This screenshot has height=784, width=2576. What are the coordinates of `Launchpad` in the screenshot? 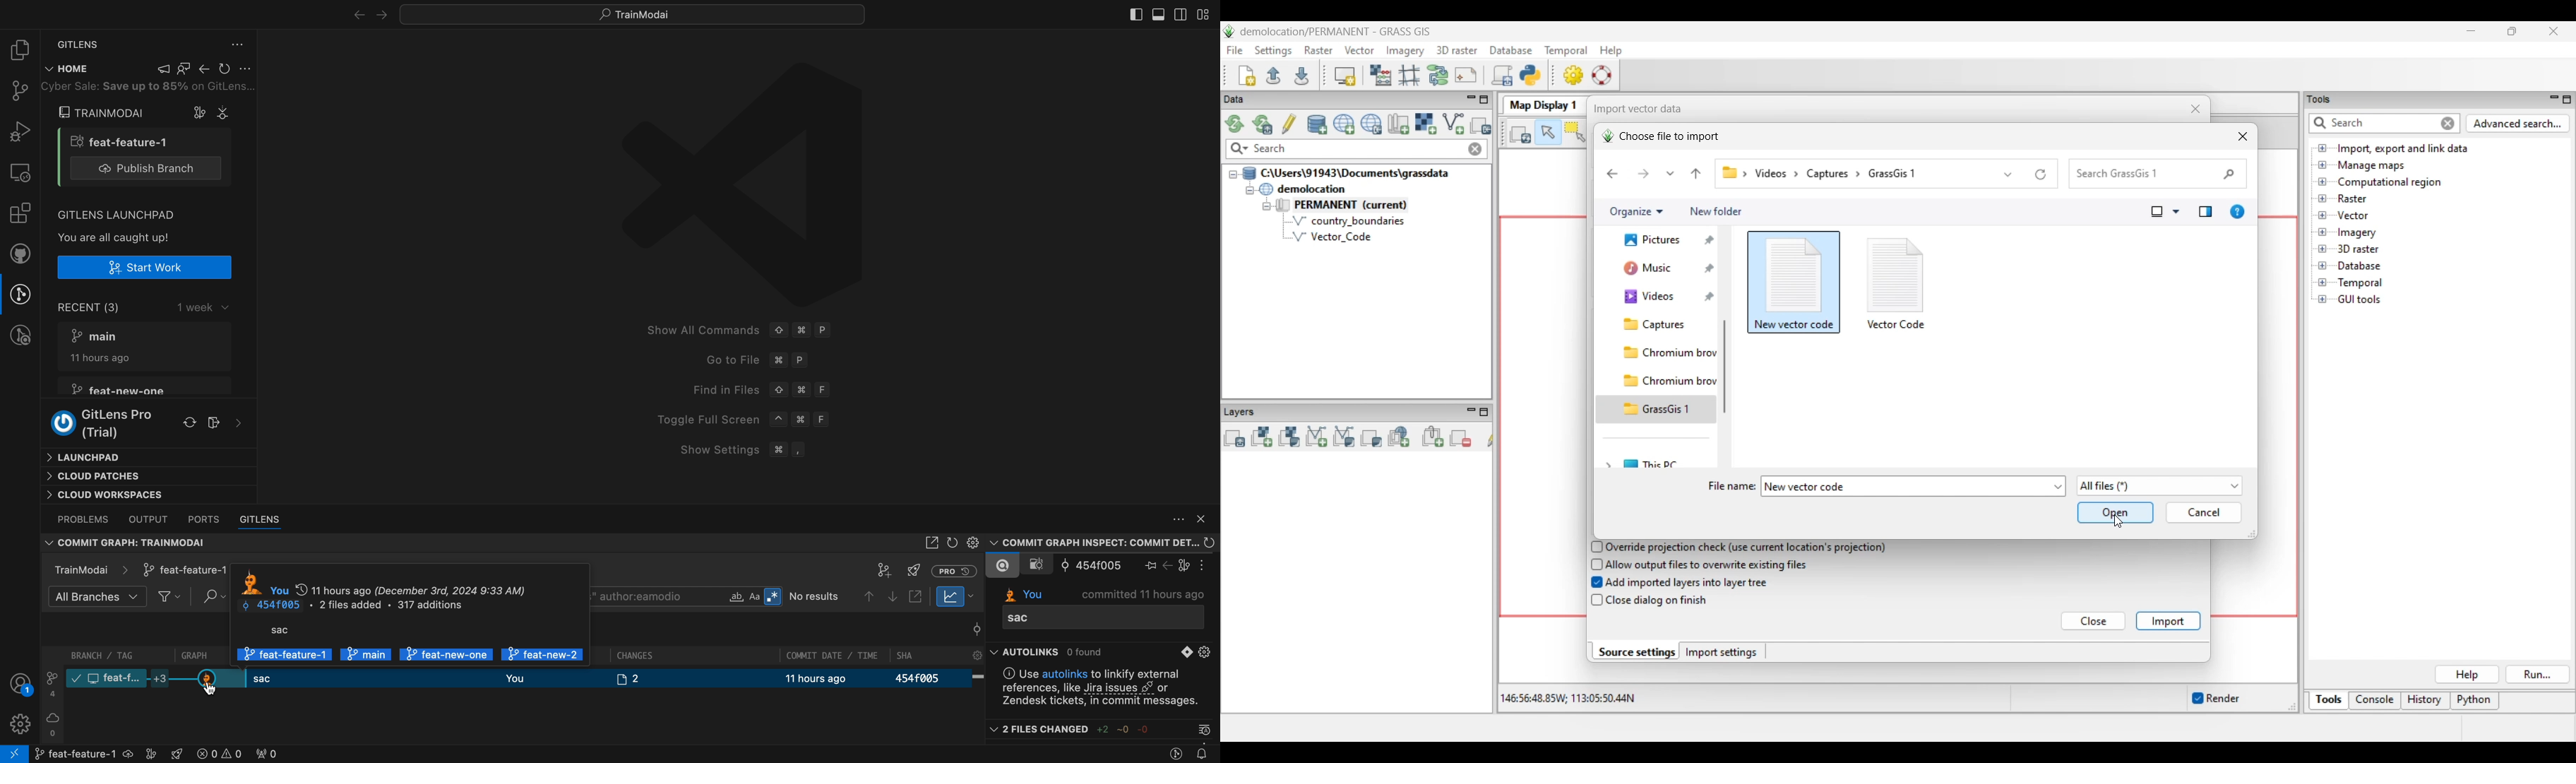 It's located at (136, 456).